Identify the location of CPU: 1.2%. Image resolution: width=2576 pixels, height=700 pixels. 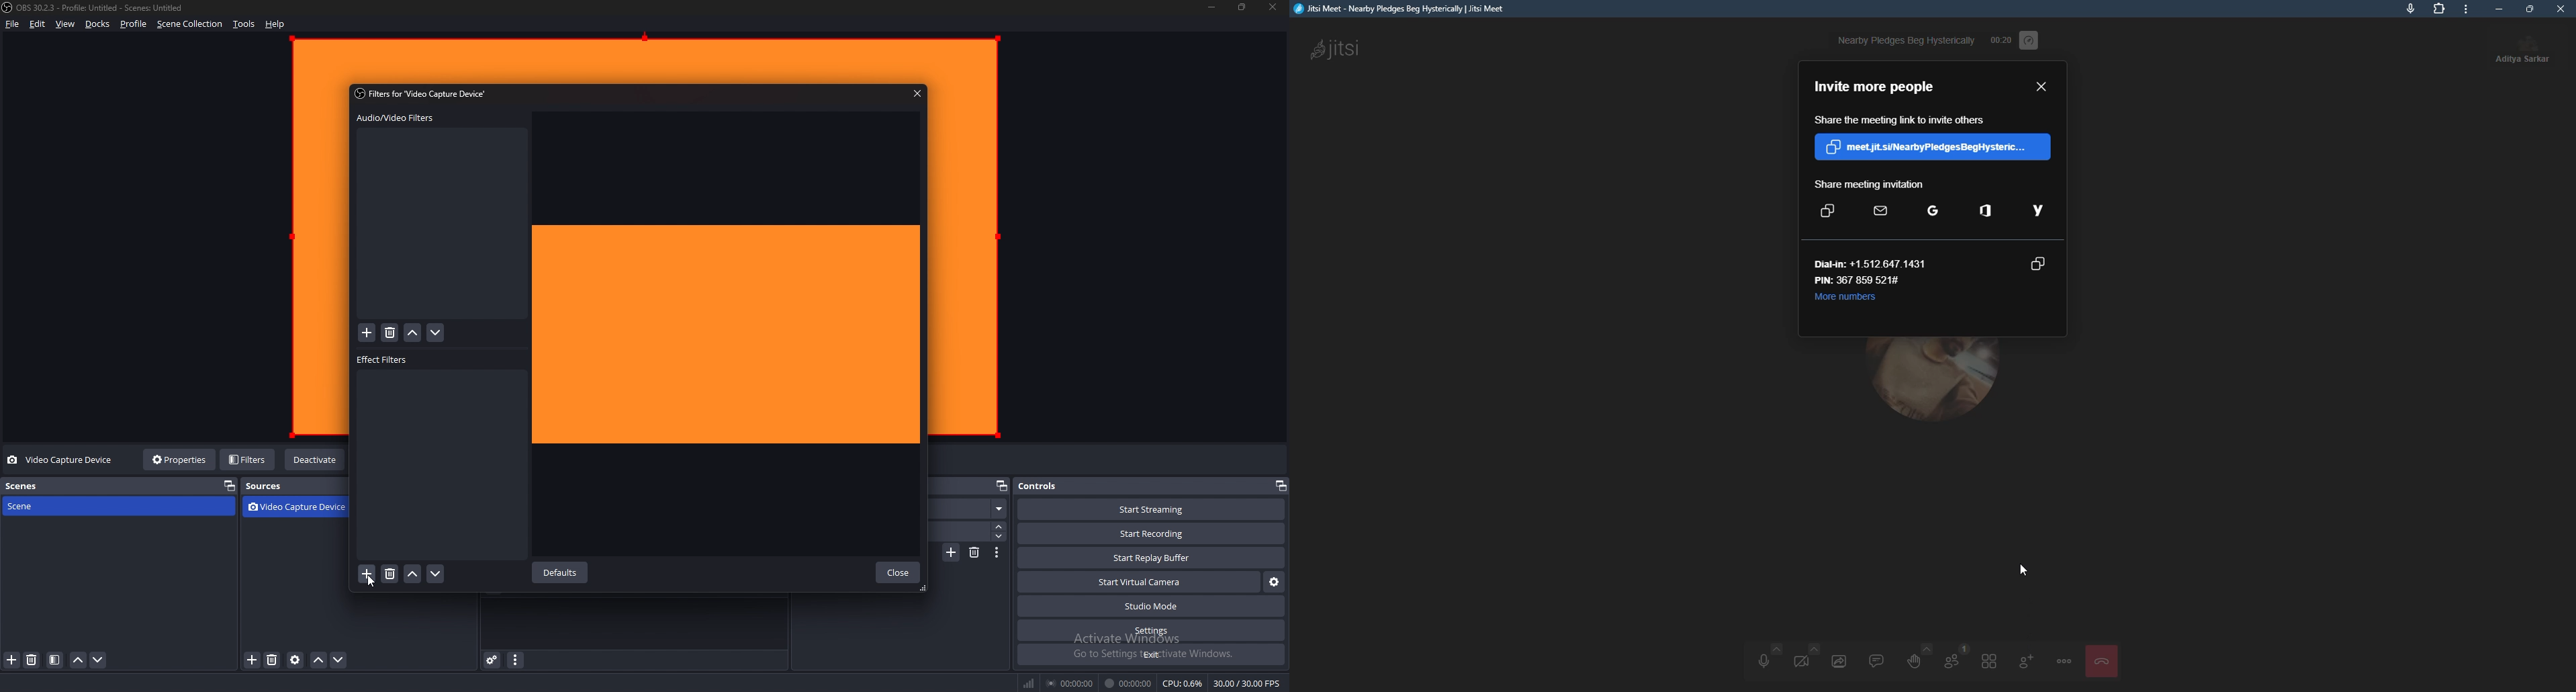
(1183, 683).